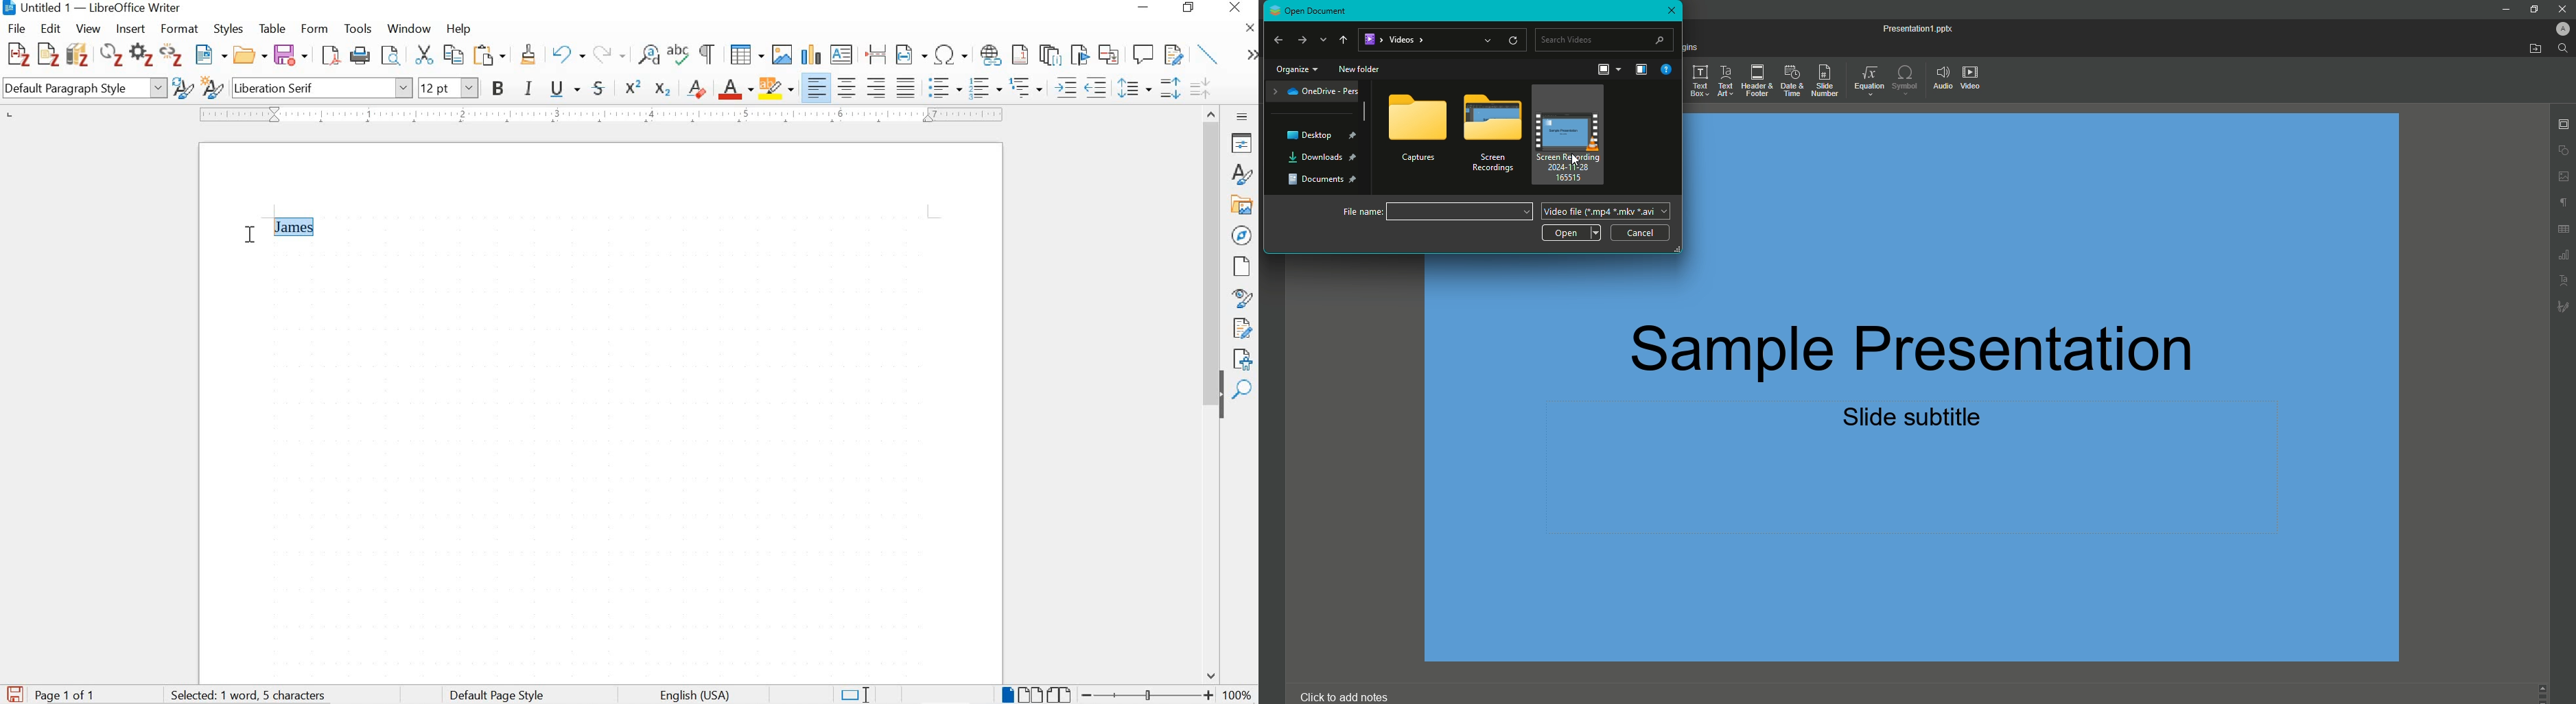  Describe the element at coordinates (1321, 158) in the screenshot. I see `Downloads` at that location.